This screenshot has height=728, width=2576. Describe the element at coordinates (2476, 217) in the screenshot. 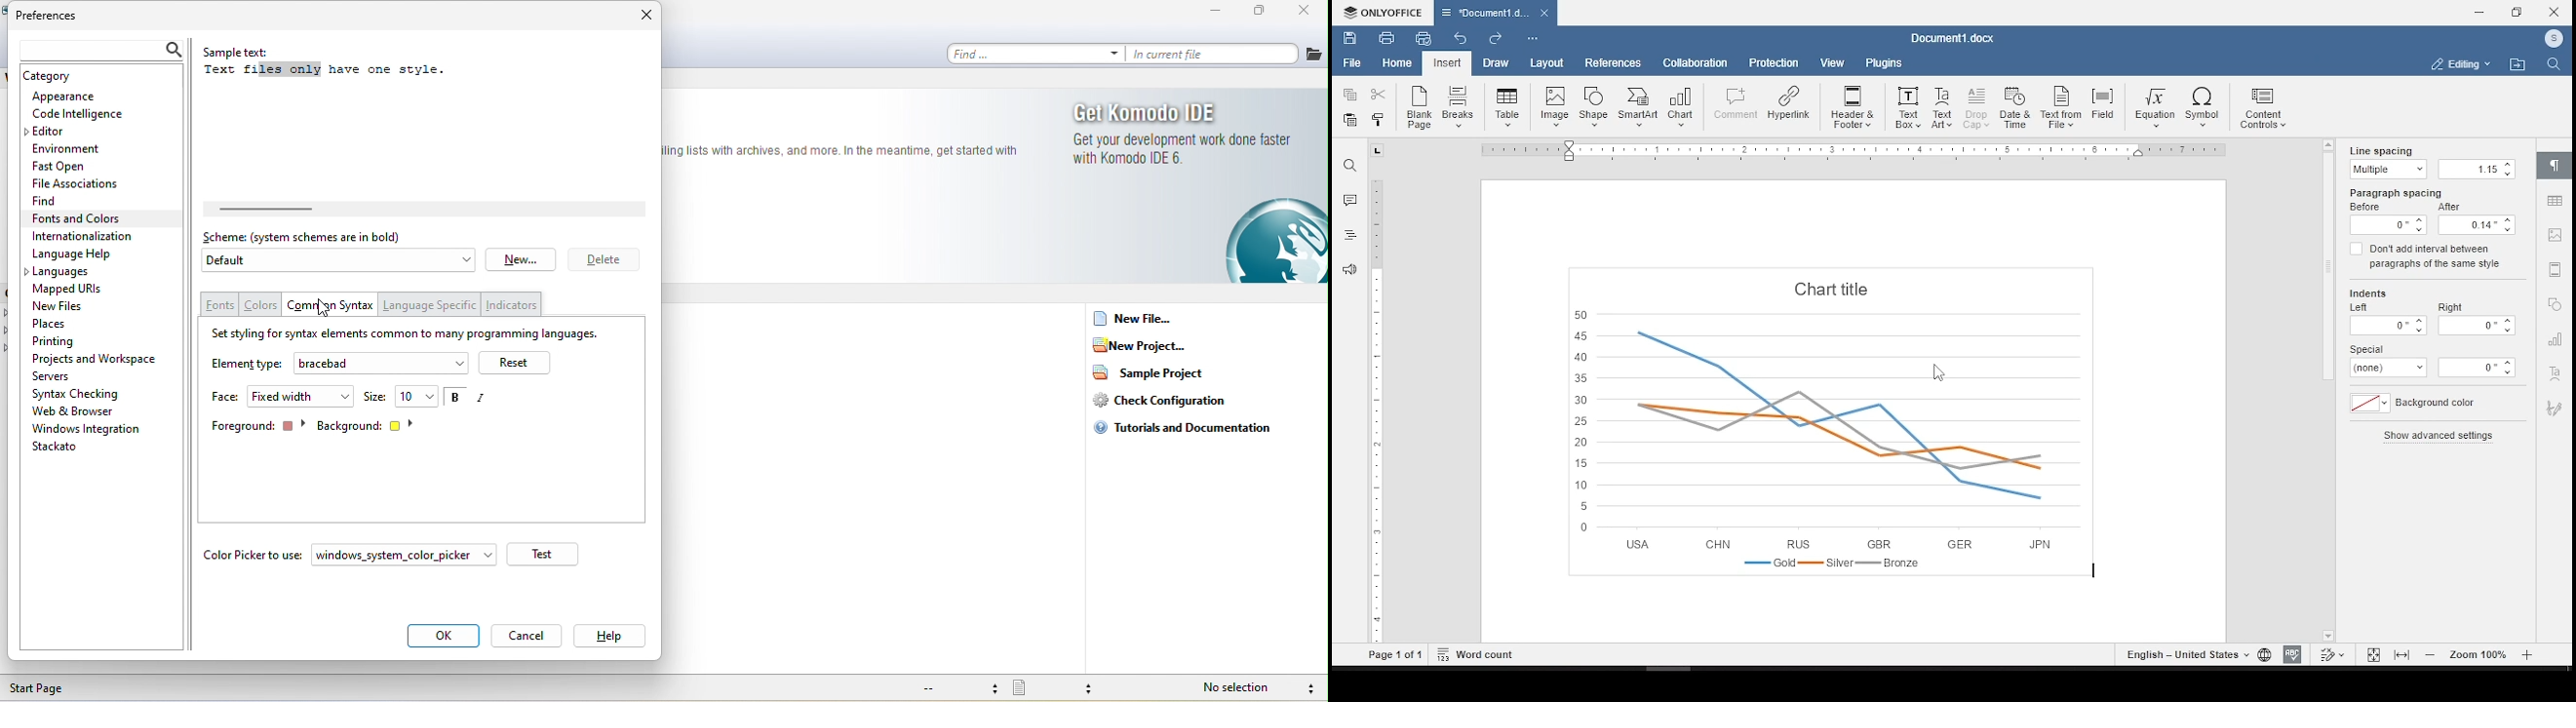

I see `after` at that location.